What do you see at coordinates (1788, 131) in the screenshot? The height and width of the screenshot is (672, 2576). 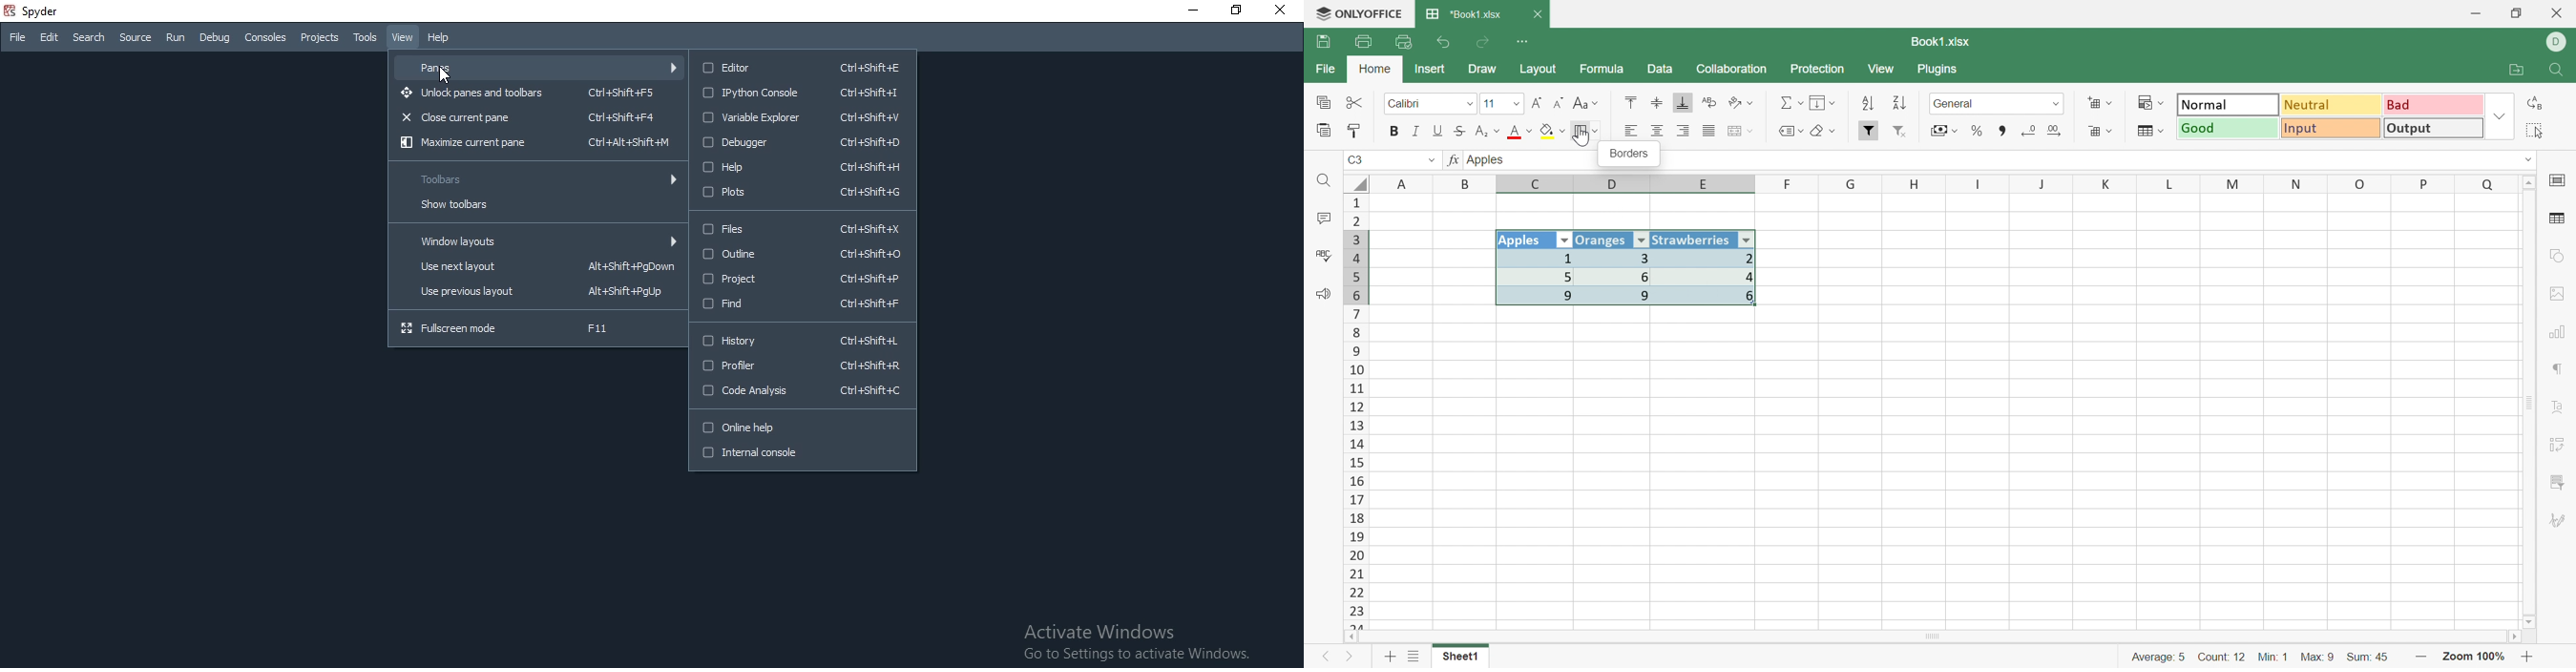 I see `Named ranges` at bounding box center [1788, 131].